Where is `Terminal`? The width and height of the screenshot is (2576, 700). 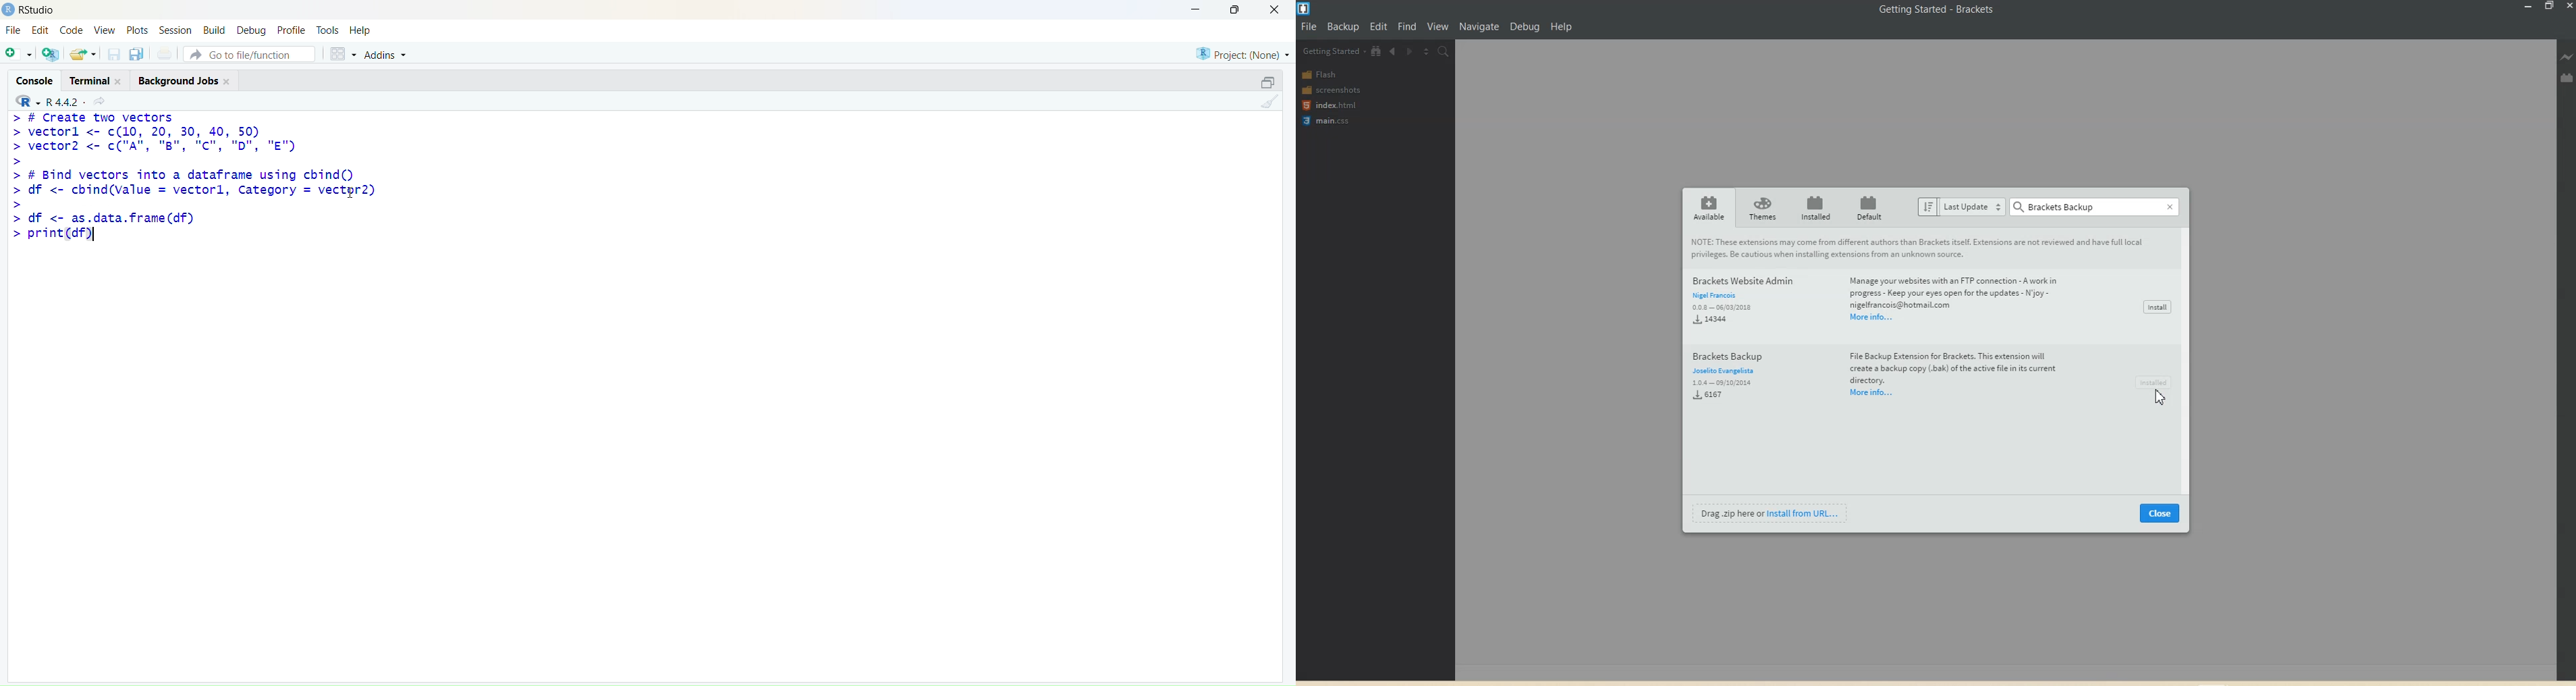 Terminal is located at coordinates (94, 80).